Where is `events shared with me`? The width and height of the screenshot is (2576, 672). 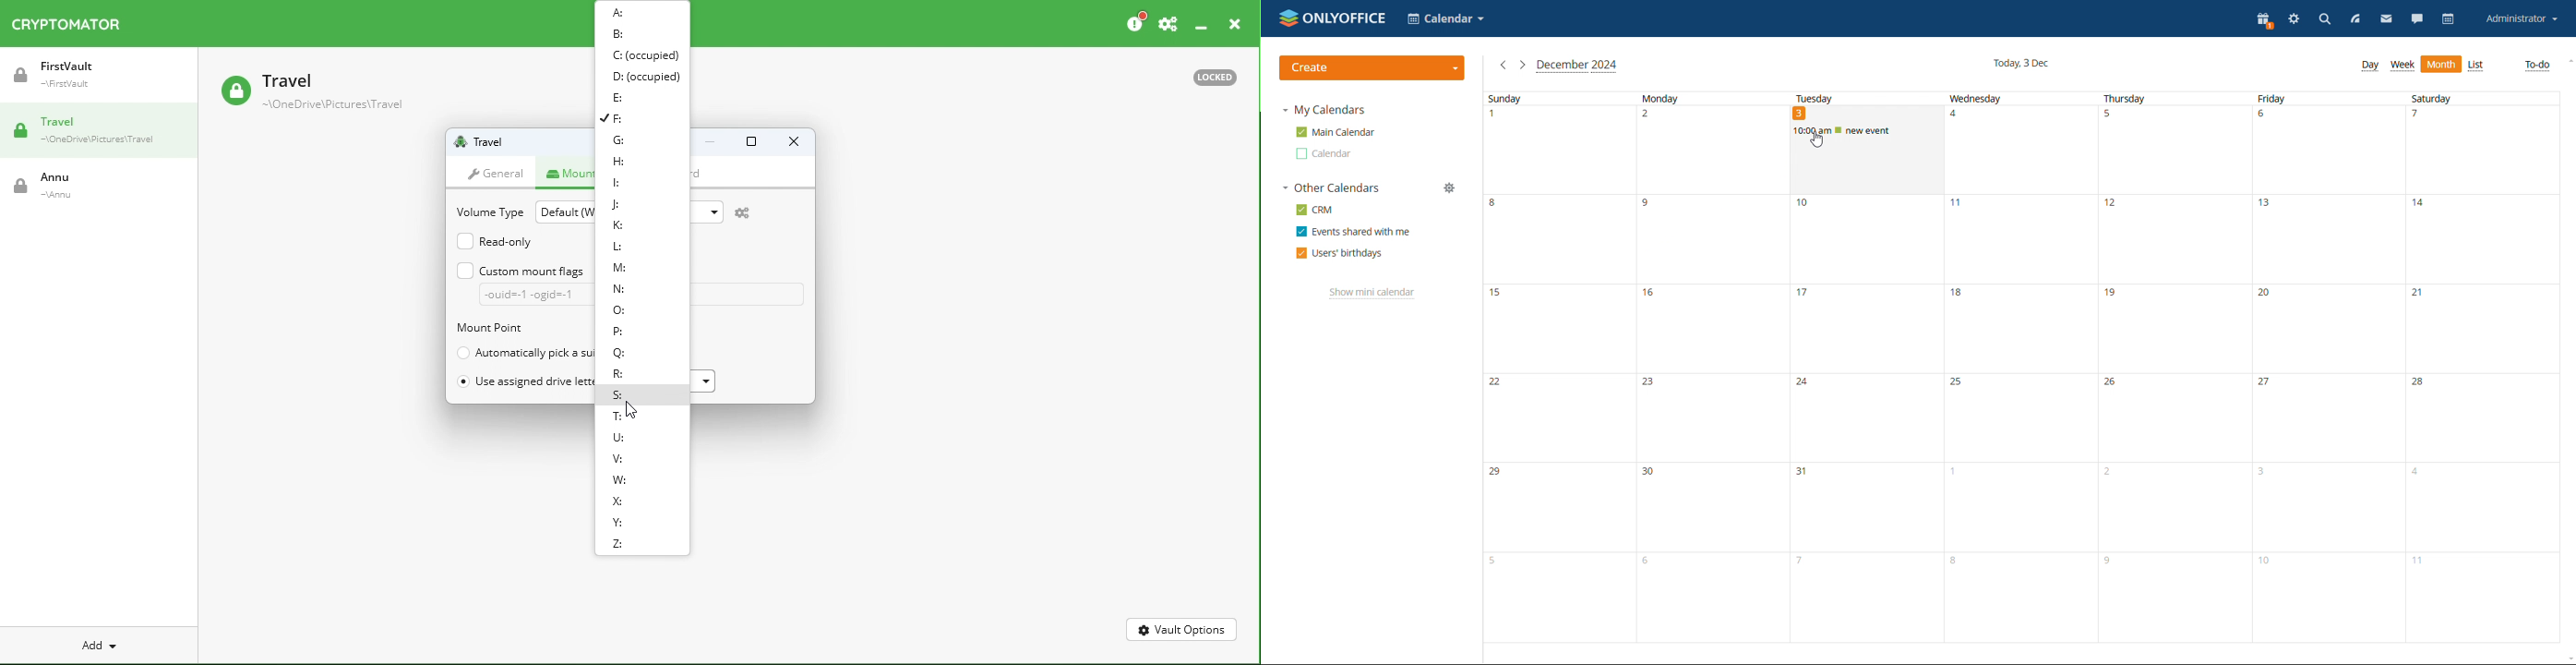
events shared with me is located at coordinates (1354, 231).